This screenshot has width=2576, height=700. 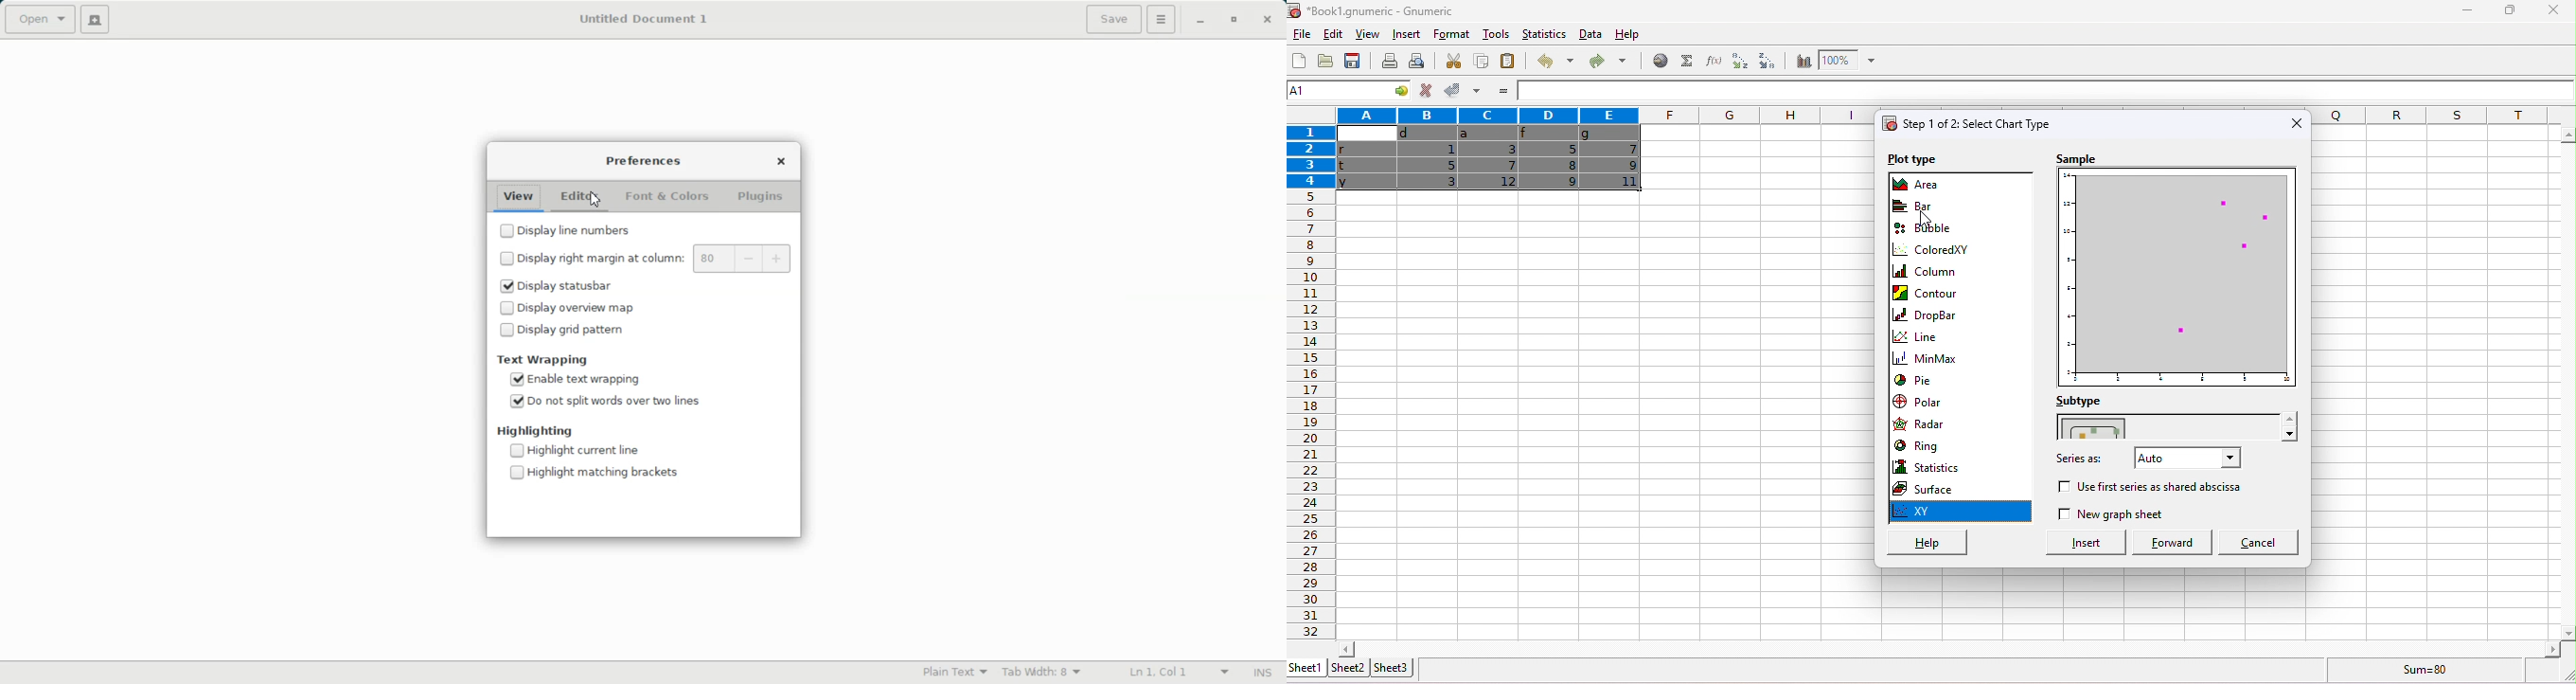 What do you see at coordinates (763, 196) in the screenshot?
I see `Plugins` at bounding box center [763, 196].